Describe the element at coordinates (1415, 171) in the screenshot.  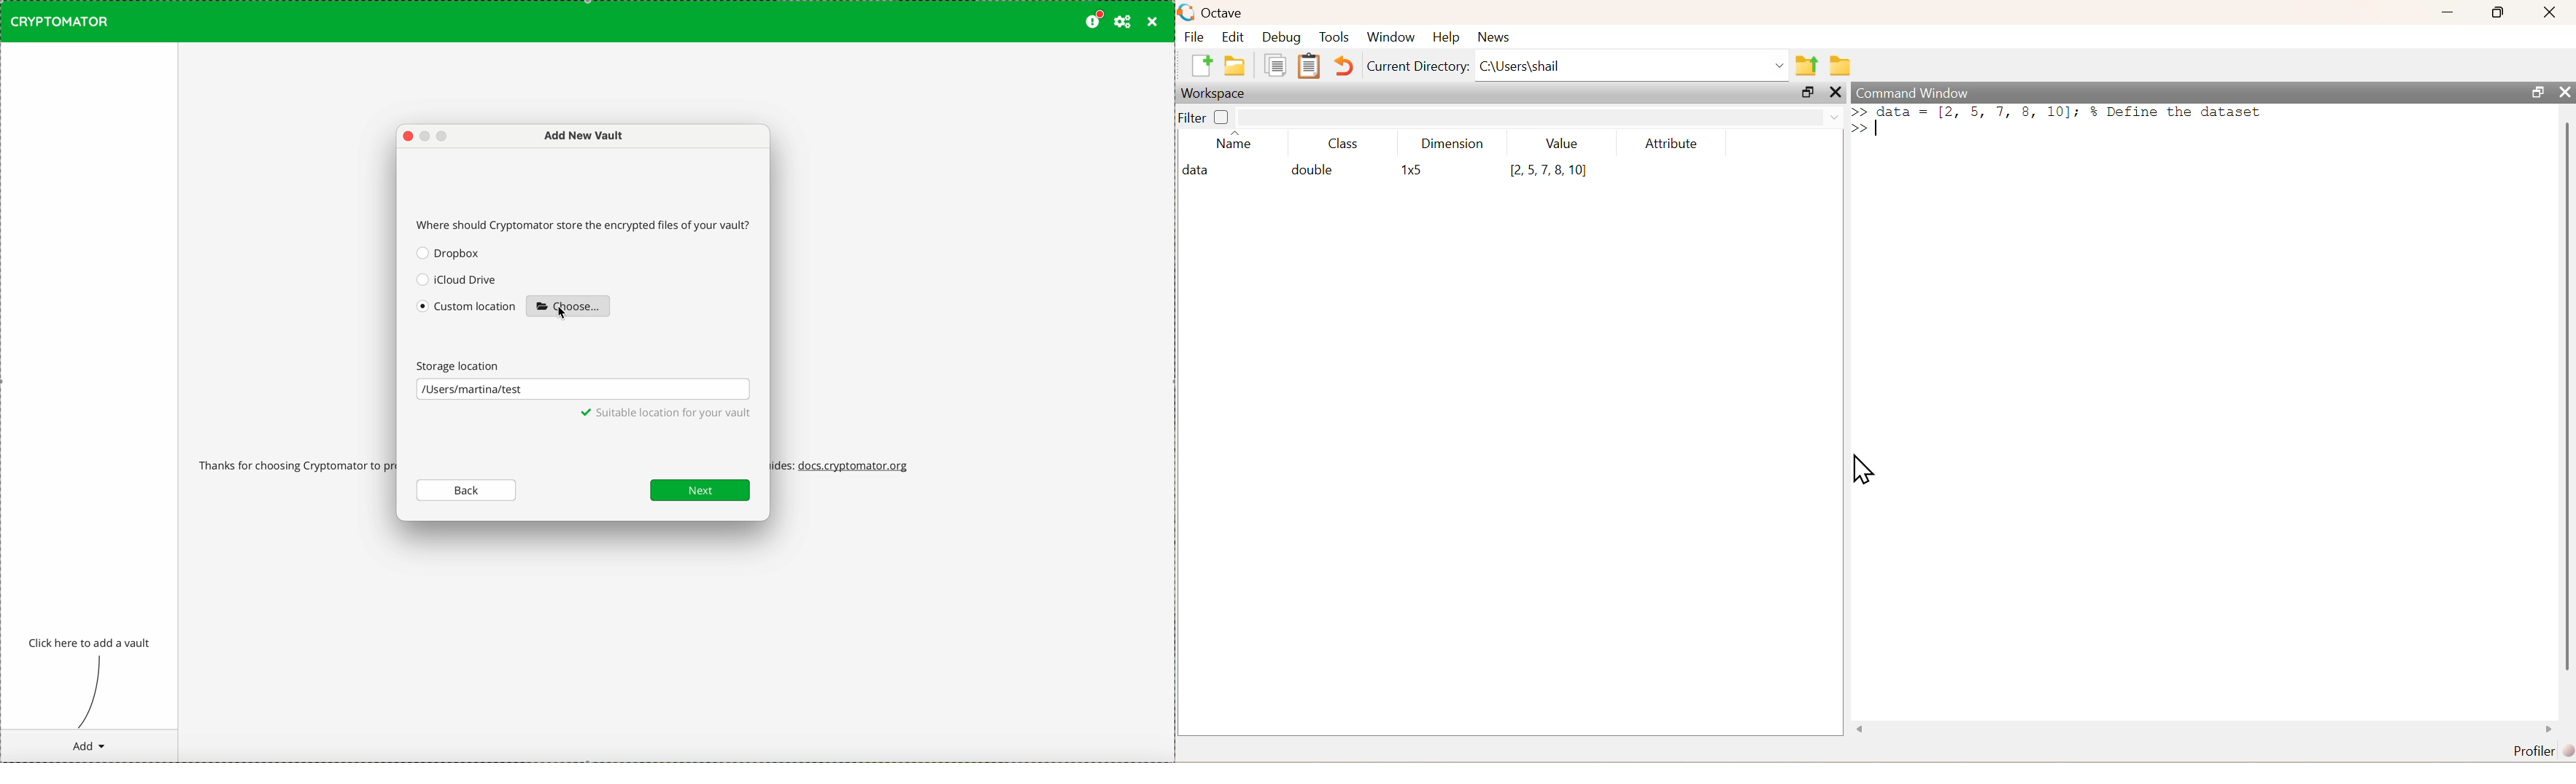
I see `1x5` at that location.